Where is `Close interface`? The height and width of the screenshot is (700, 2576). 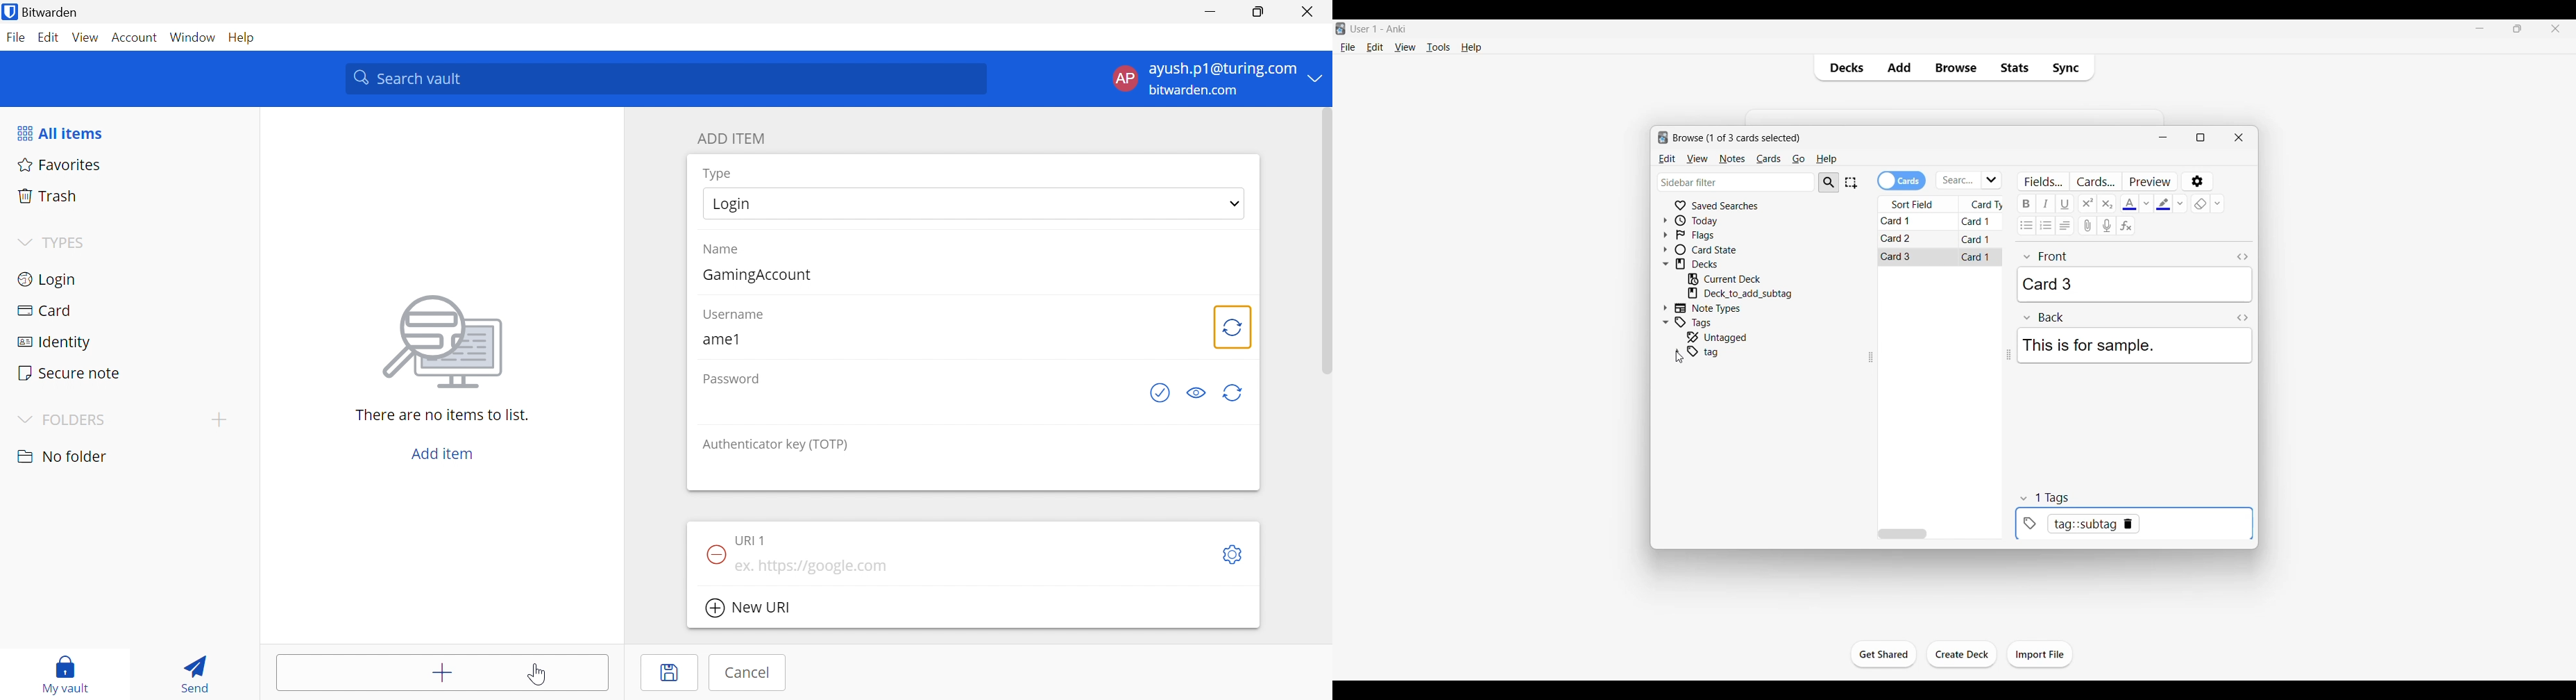
Close interface is located at coordinates (2555, 29).